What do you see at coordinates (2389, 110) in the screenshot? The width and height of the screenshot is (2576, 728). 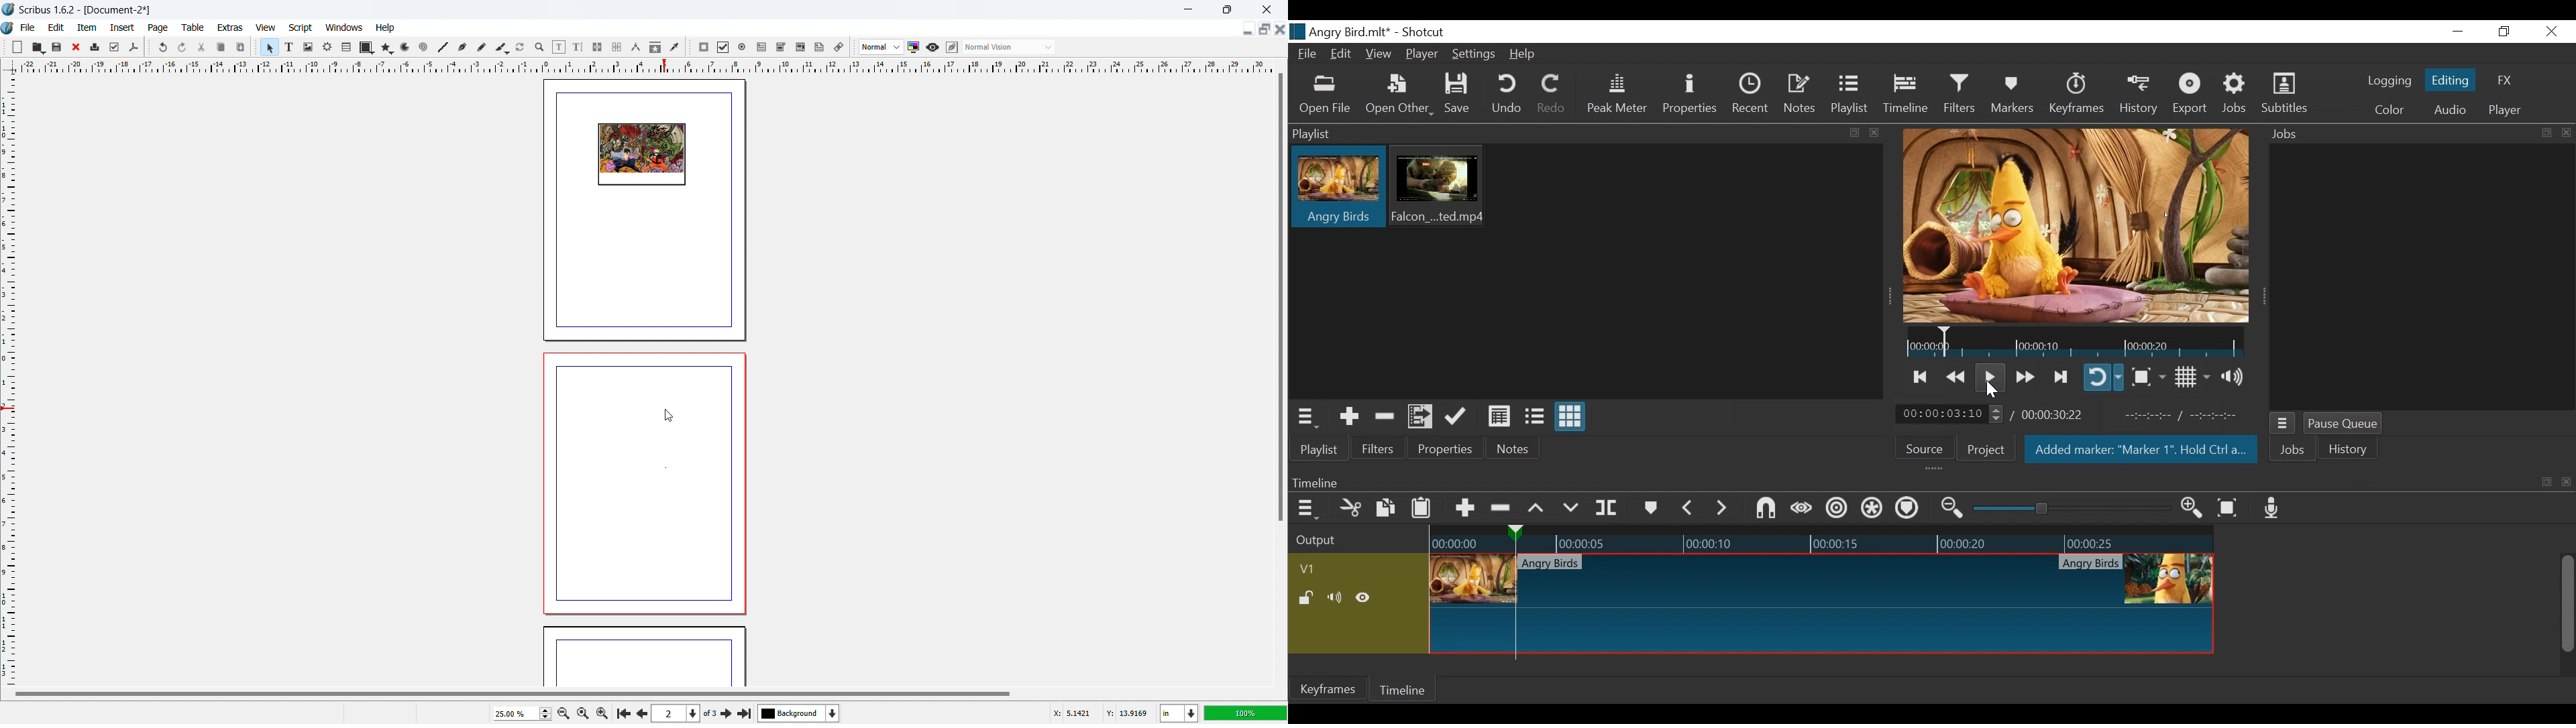 I see `Colr` at bounding box center [2389, 110].